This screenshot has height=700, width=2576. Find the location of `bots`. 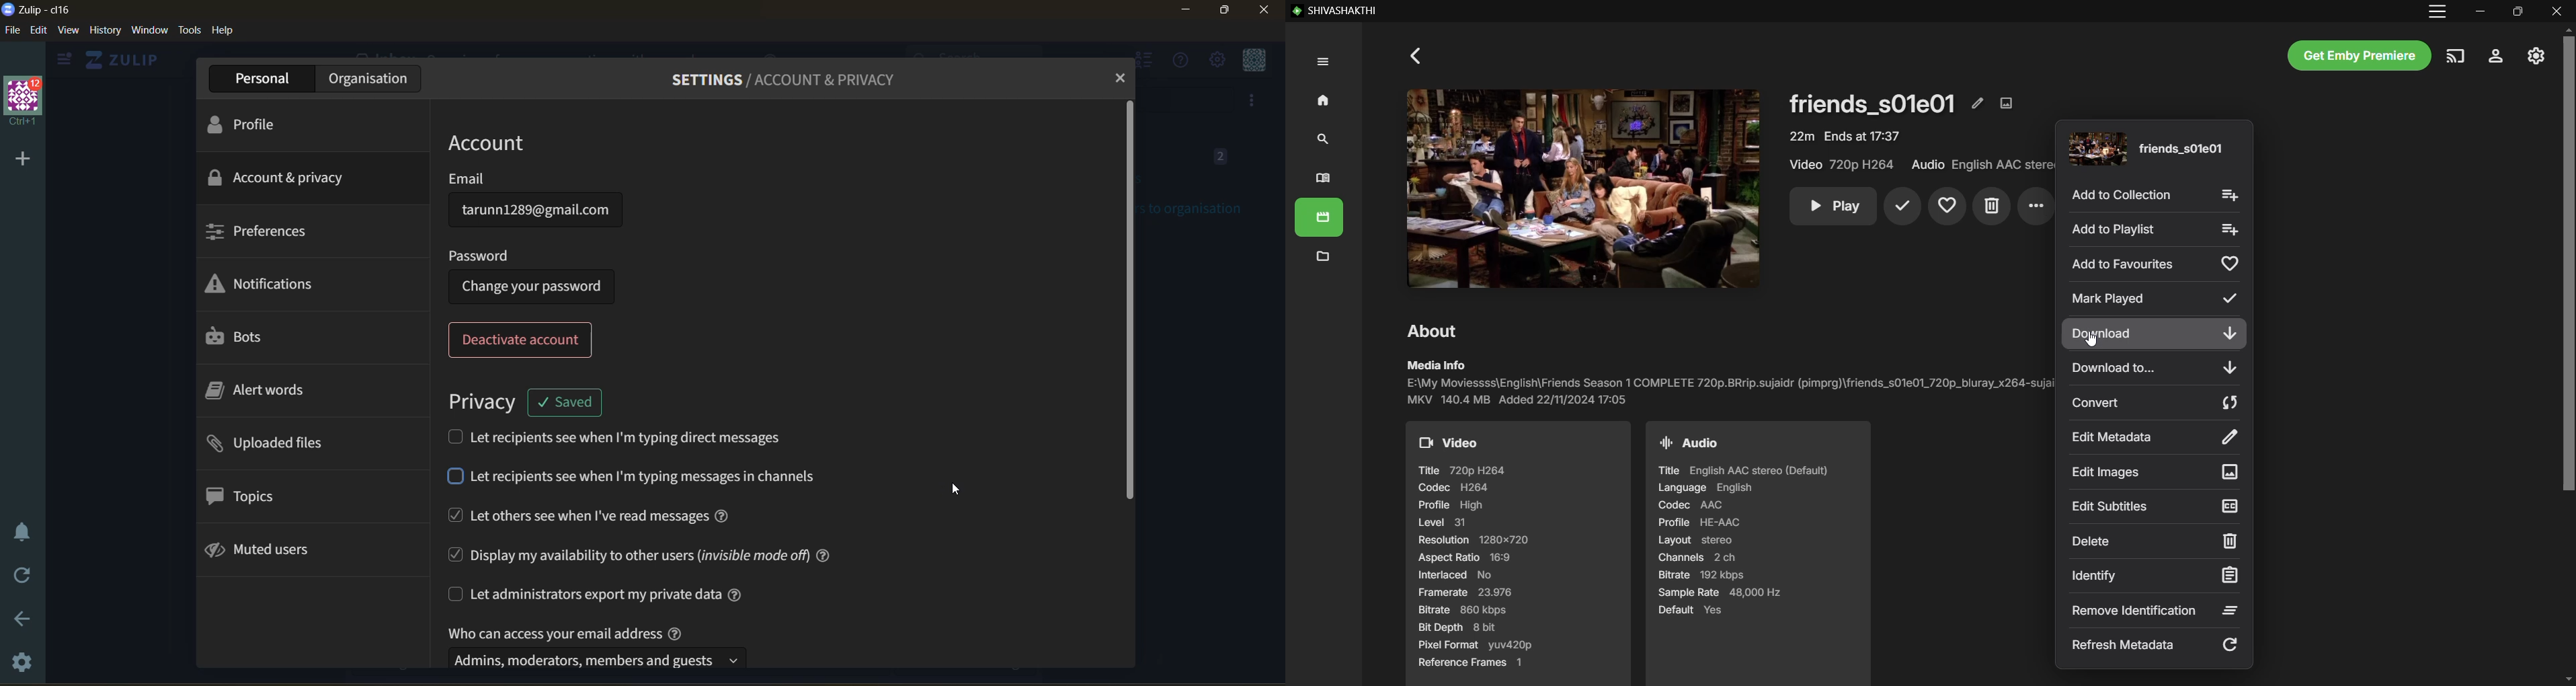

bots is located at coordinates (240, 338).